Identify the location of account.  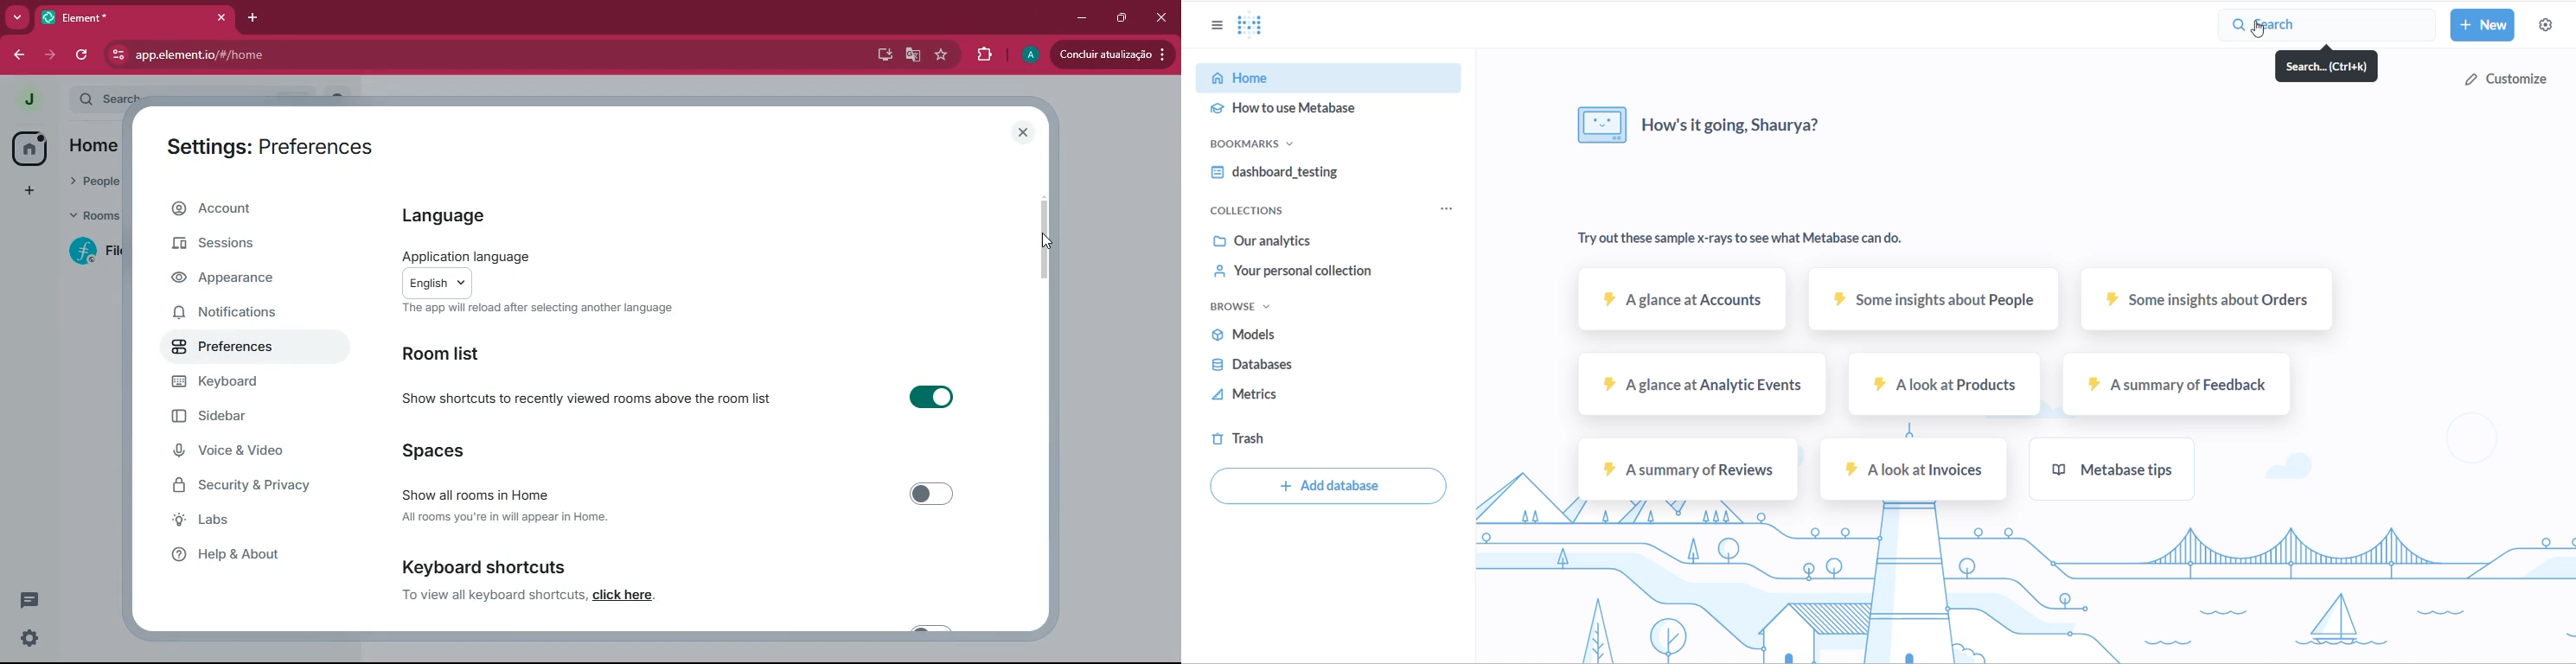
(248, 208).